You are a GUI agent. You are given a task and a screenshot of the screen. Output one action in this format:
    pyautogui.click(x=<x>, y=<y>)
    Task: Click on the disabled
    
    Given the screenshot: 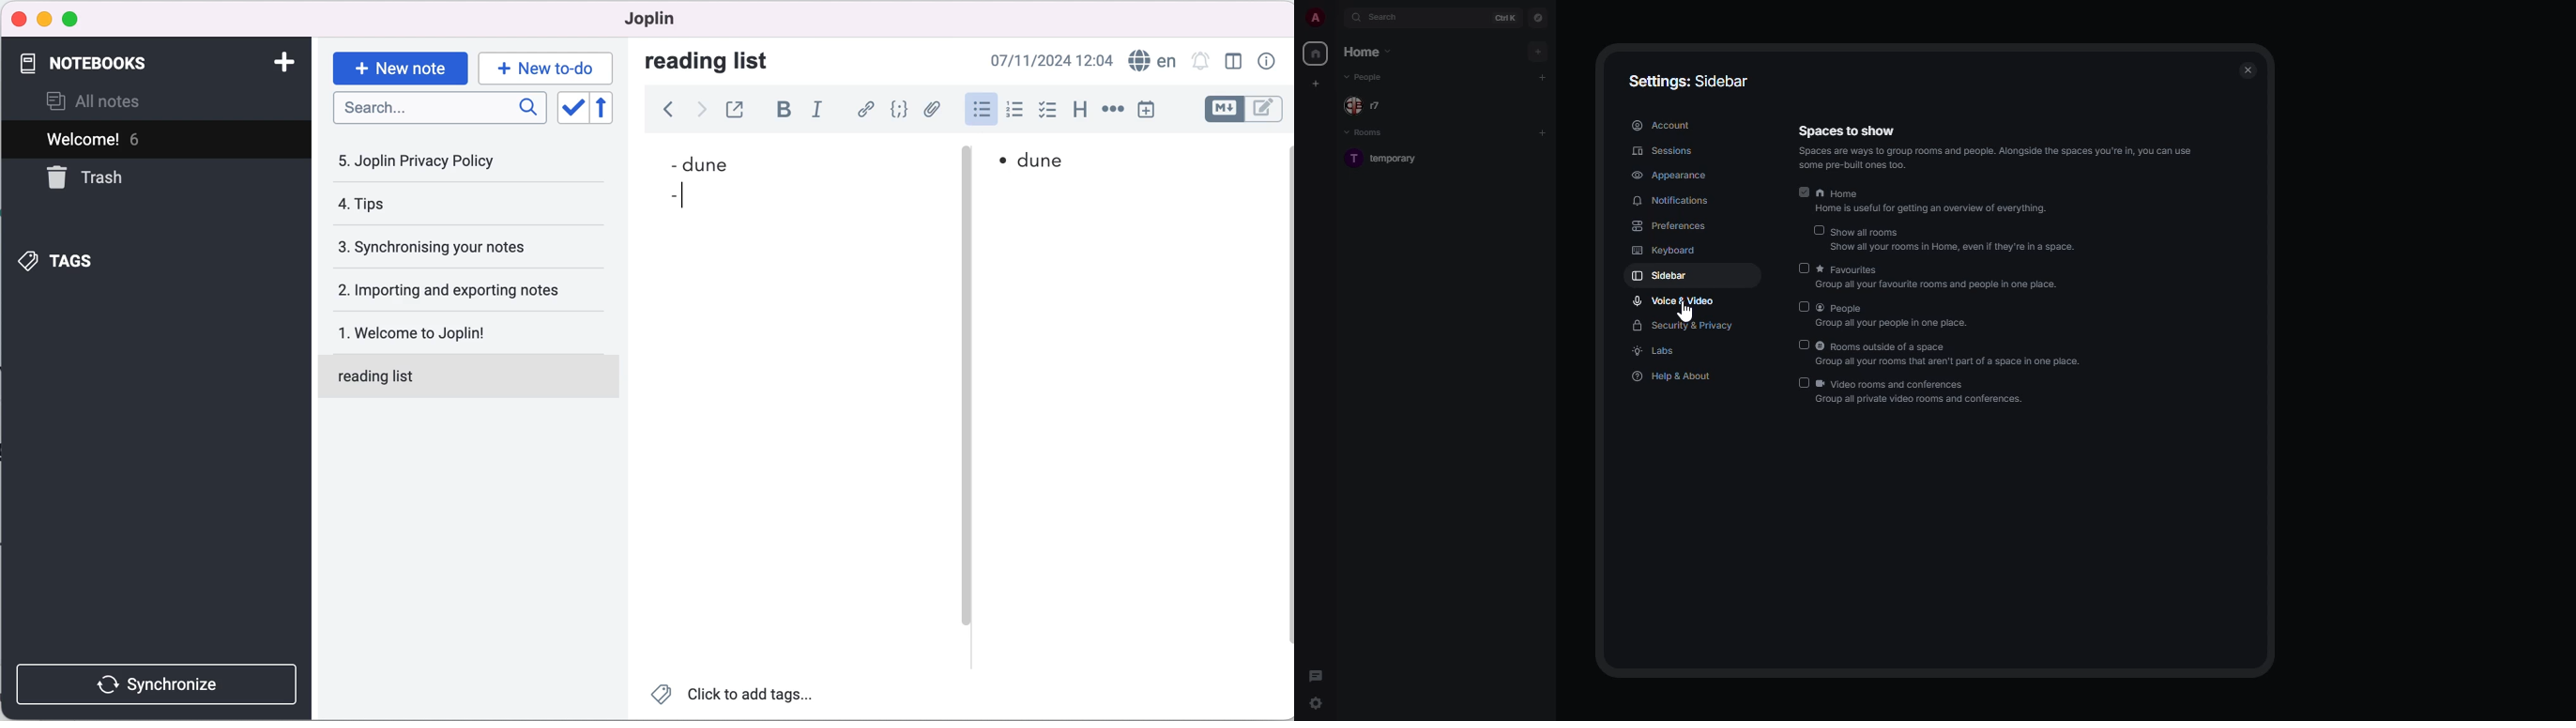 What is the action you would take?
    pyautogui.click(x=1818, y=232)
    